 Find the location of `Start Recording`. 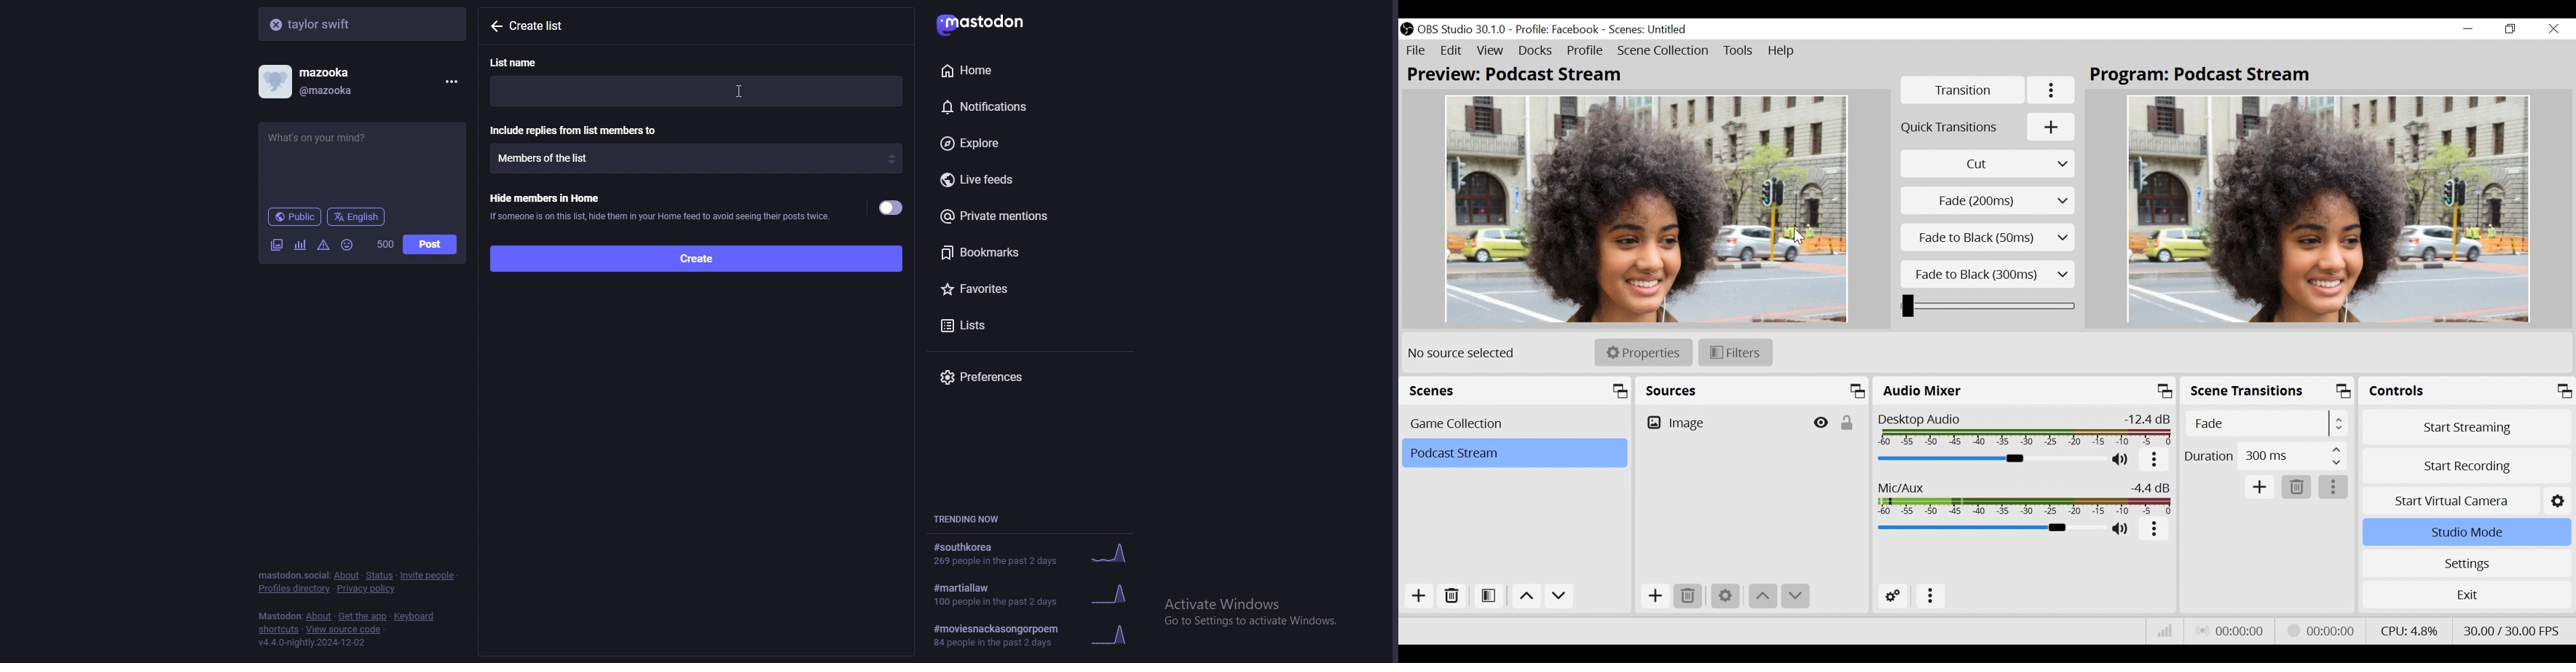

Start Recording is located at coordinates (2465, 465).